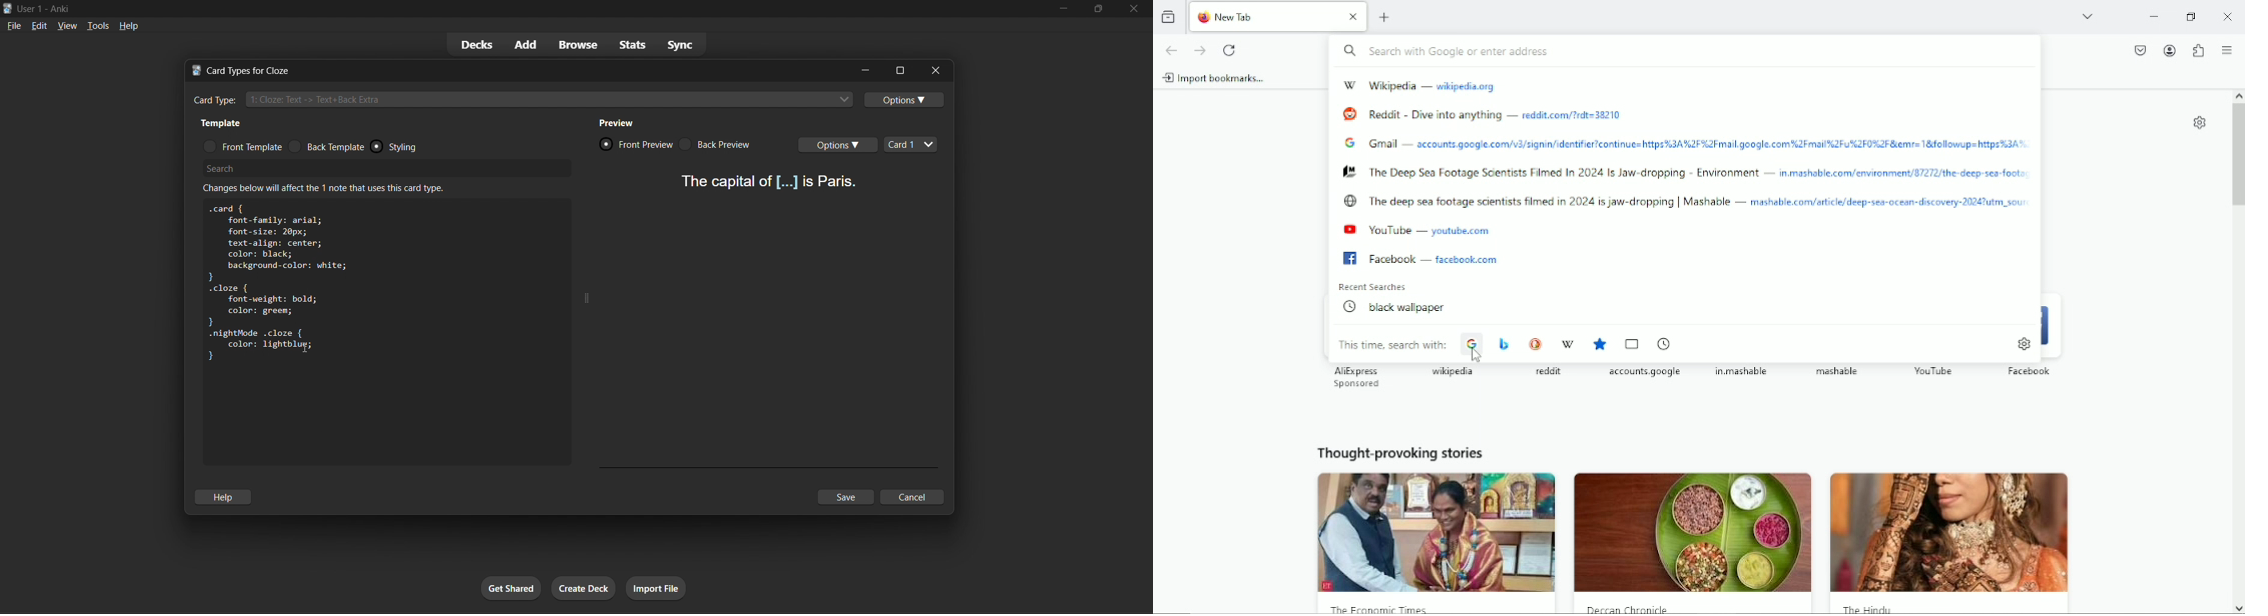 The height and width of the screenshot is (616, 2268). Describe the element at coordinates (513, 588) in the screenshot. I see `get shared` at that location.